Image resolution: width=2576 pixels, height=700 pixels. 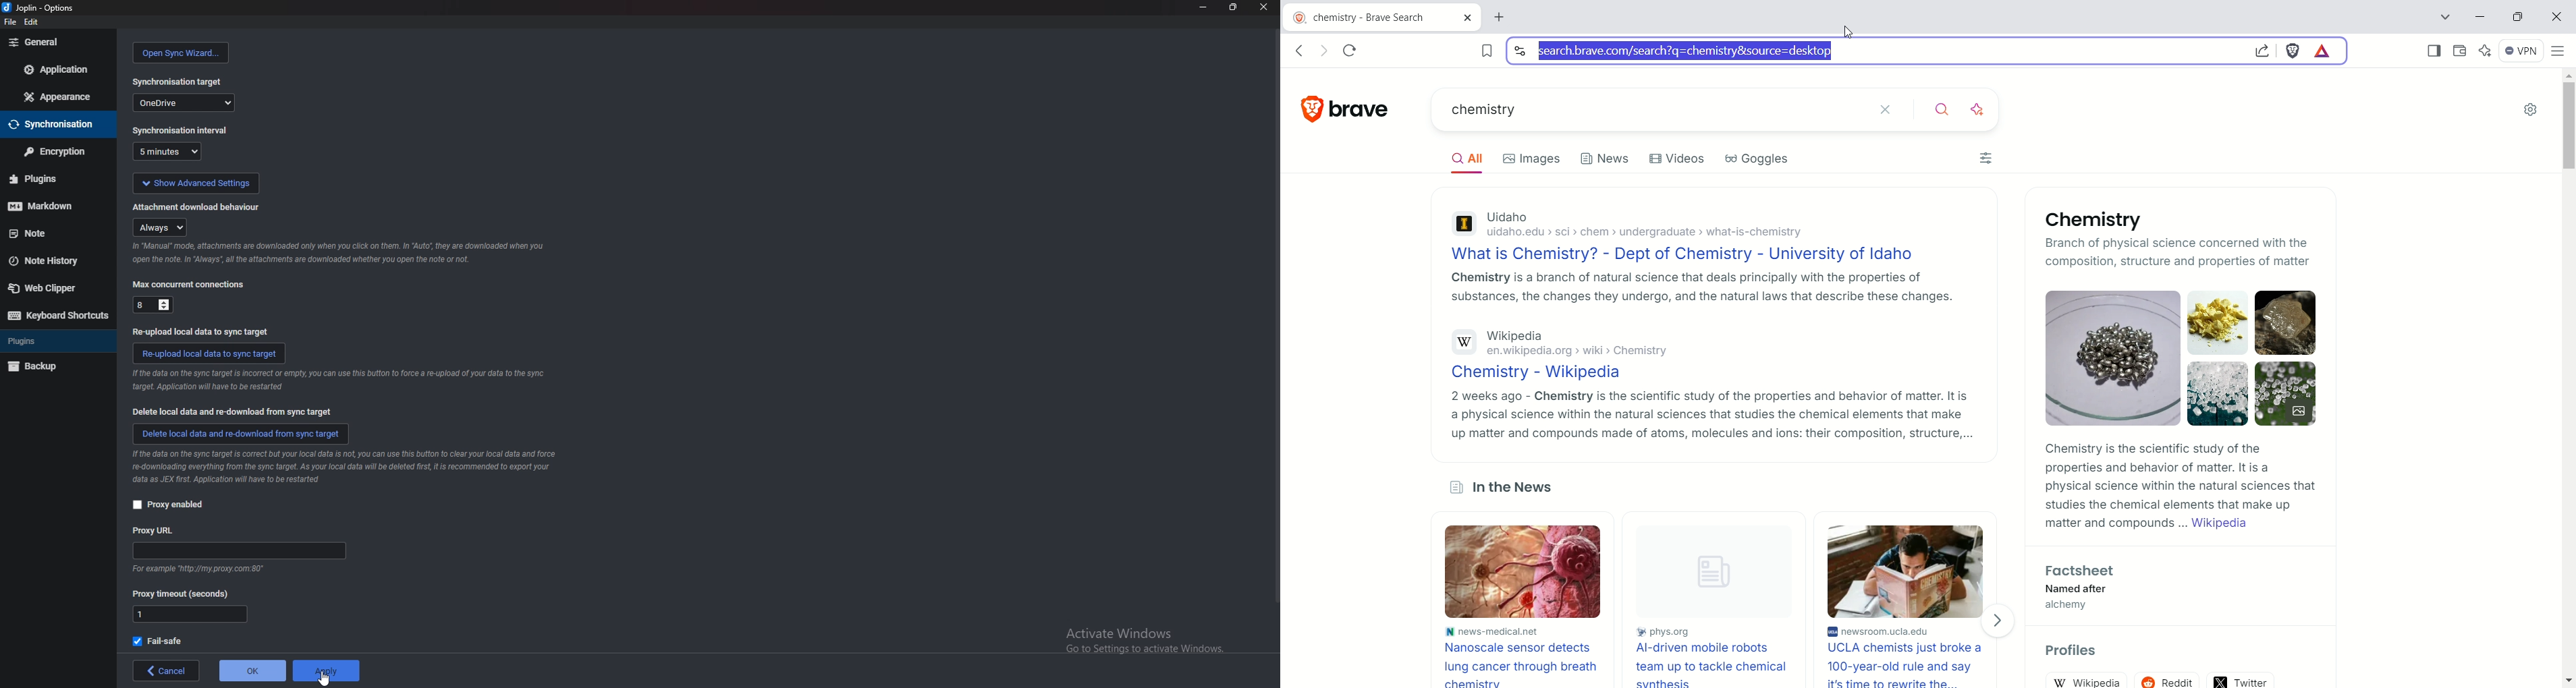 I want to click on Chemistry, so click(x=2099, y=220).